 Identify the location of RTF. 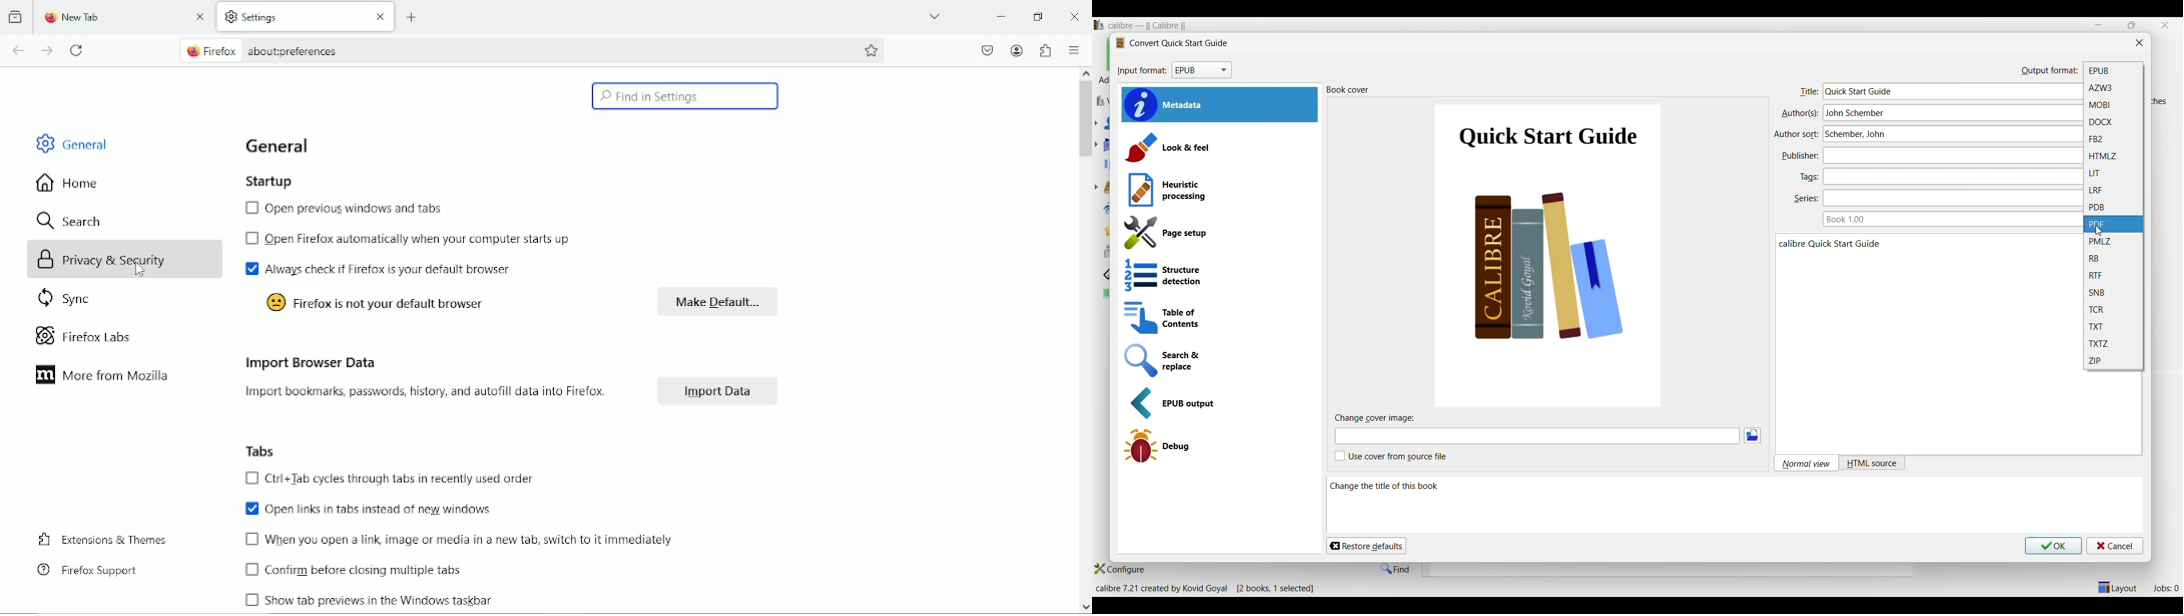
(2114, 276).